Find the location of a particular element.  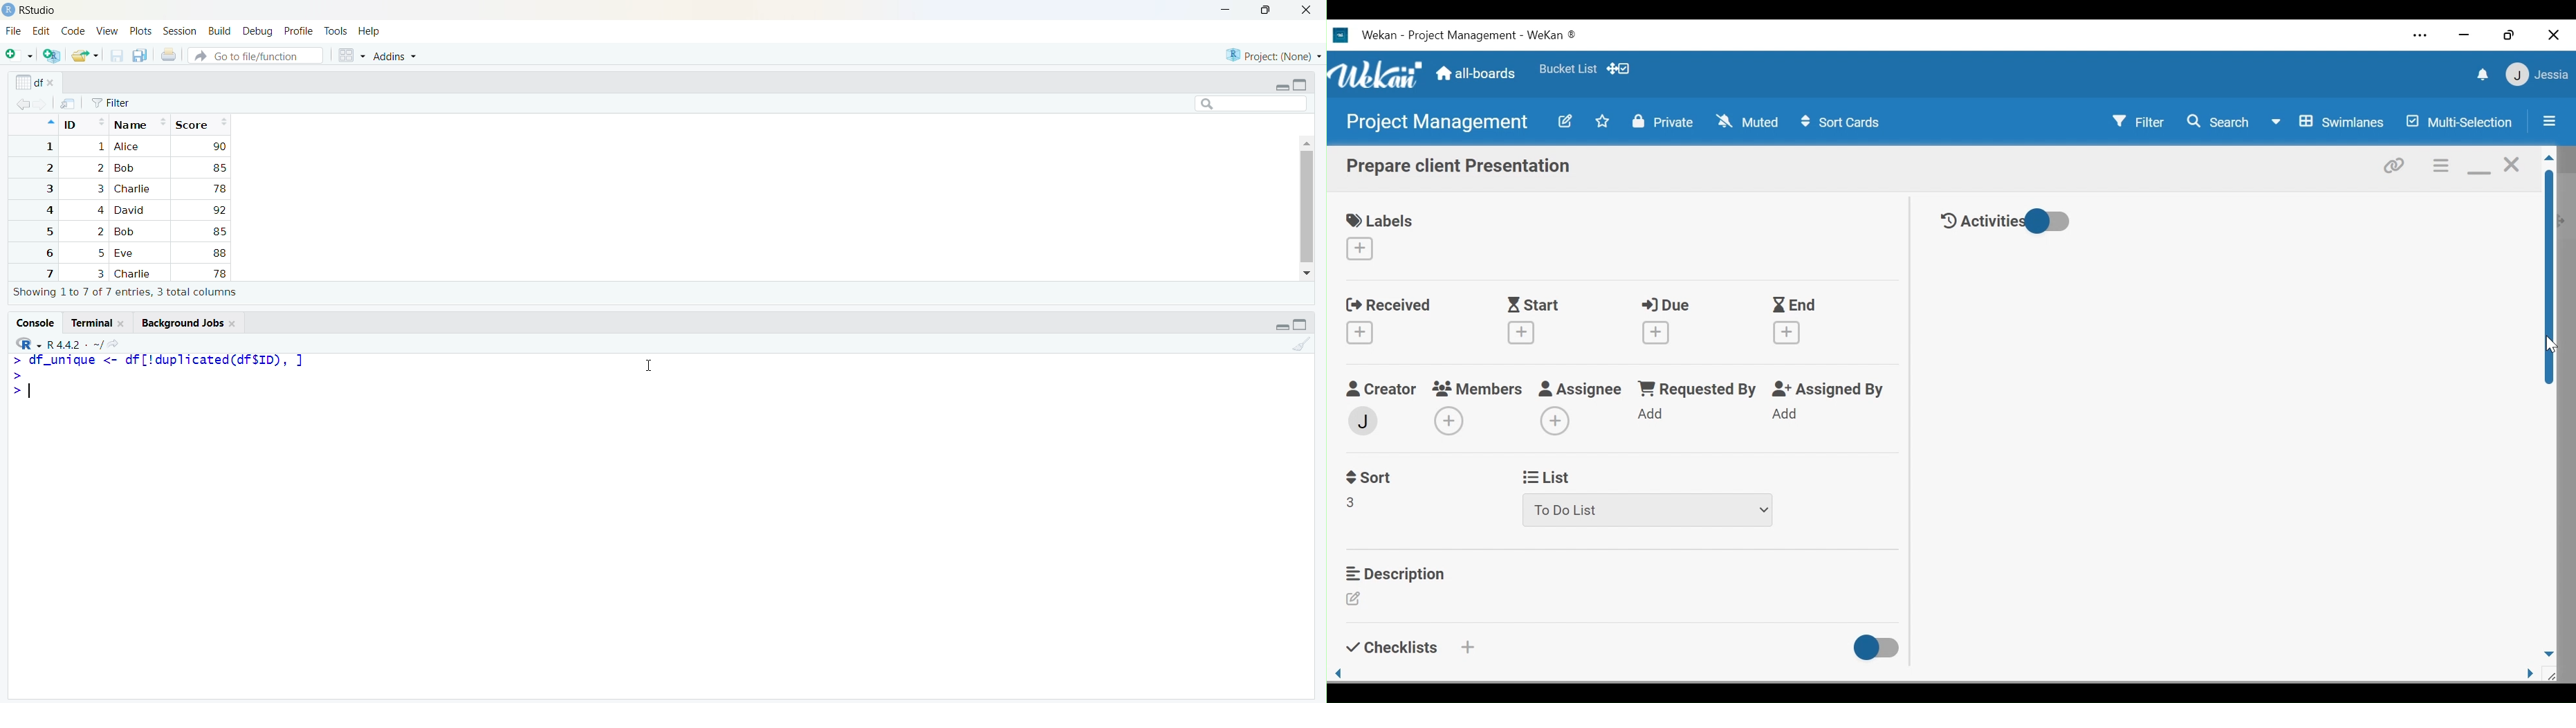

3 is located at coordinates (100, 273).